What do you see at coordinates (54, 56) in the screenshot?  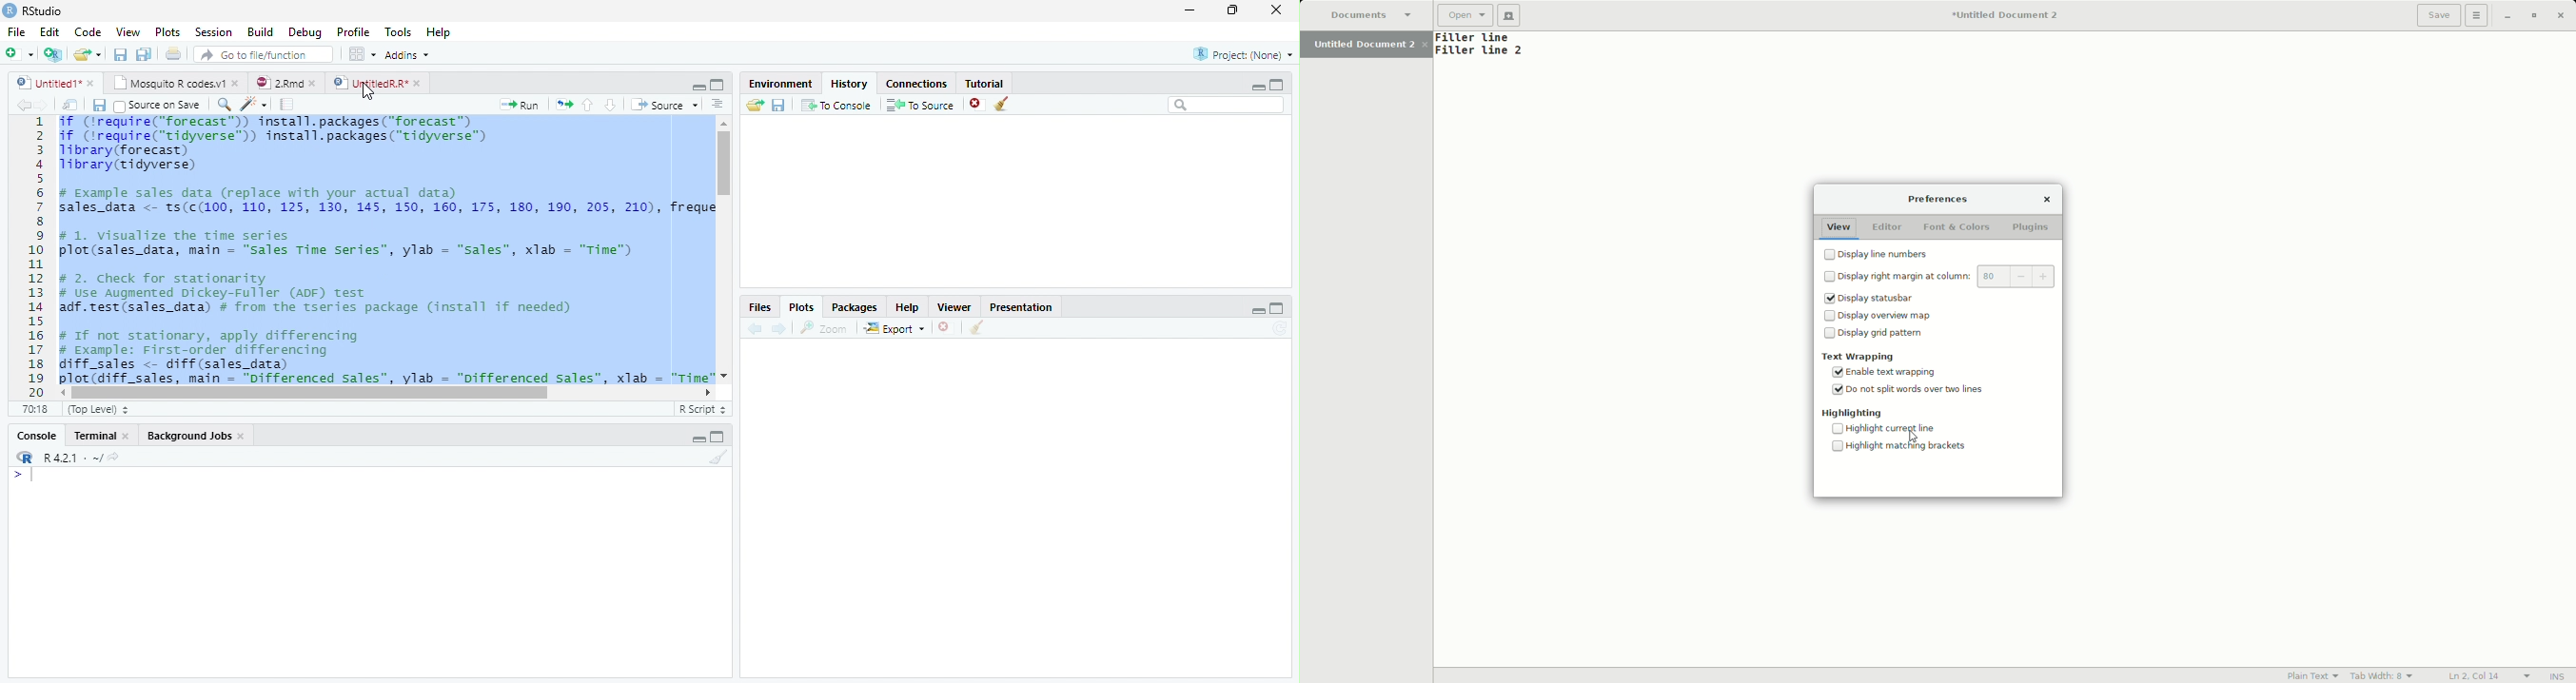 I see `Create a project` at bounding box center [54, 56].